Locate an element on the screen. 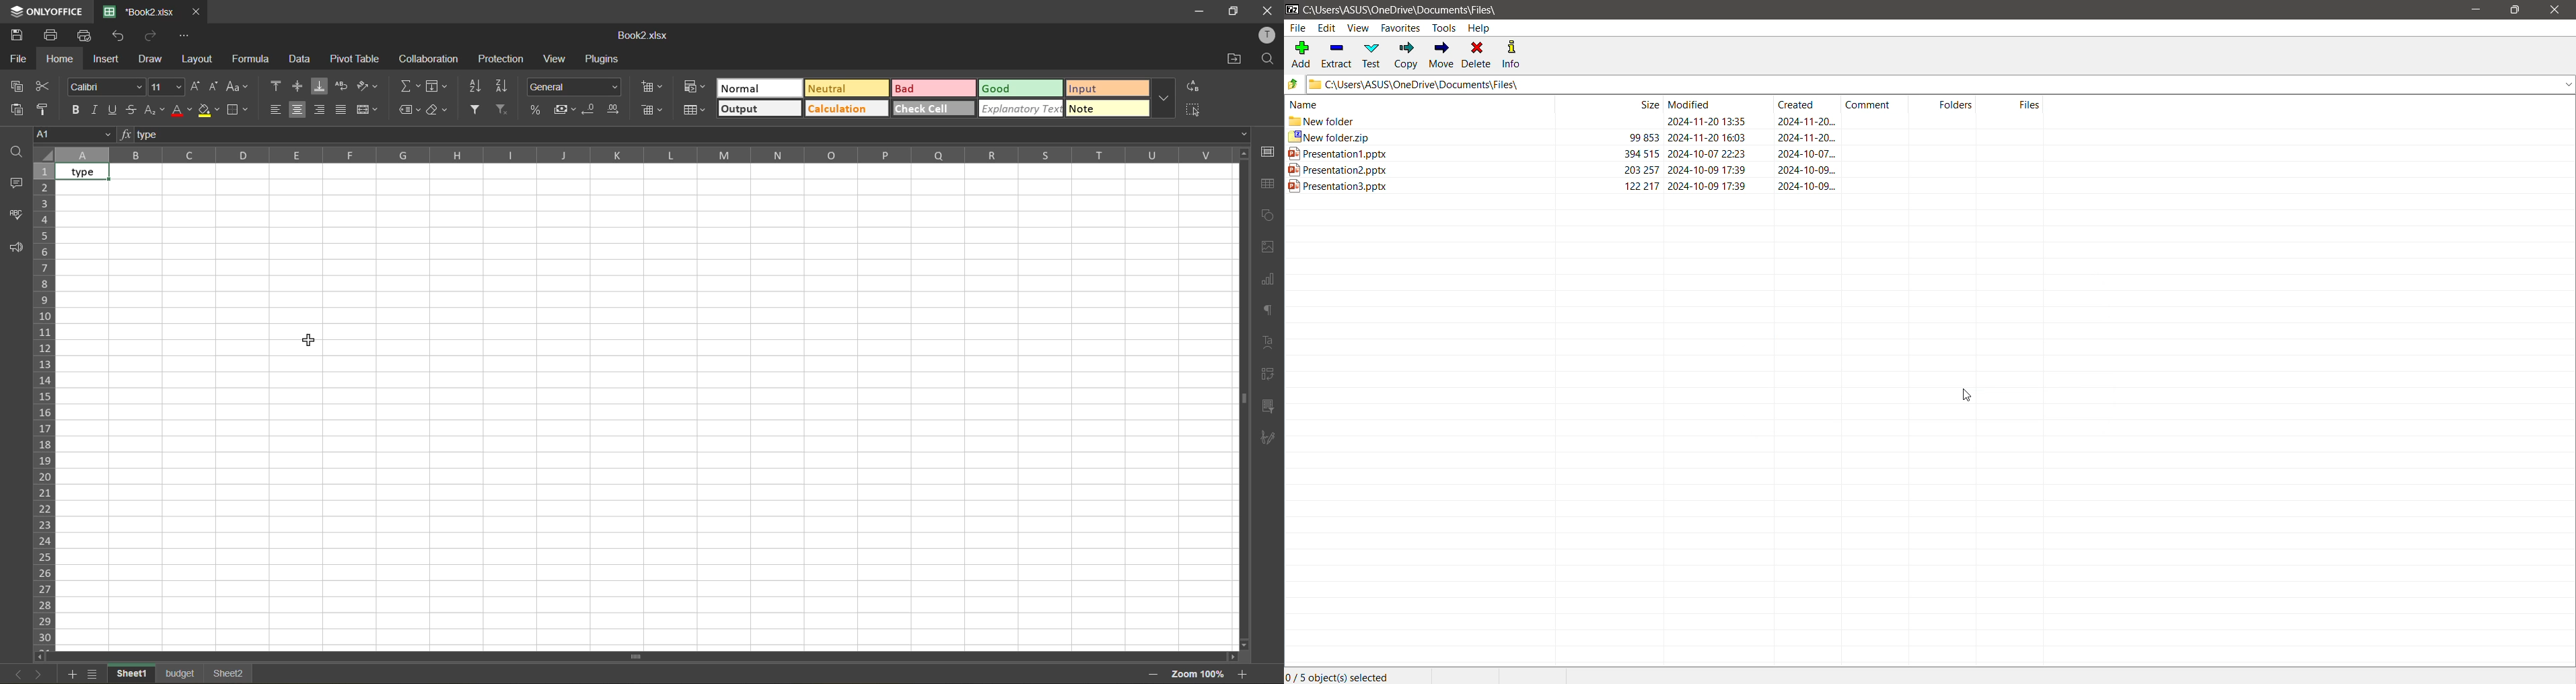 Image resolution: width=2576 pixels, height=700 pixels. add sheet is located at coordinates (74, 674).